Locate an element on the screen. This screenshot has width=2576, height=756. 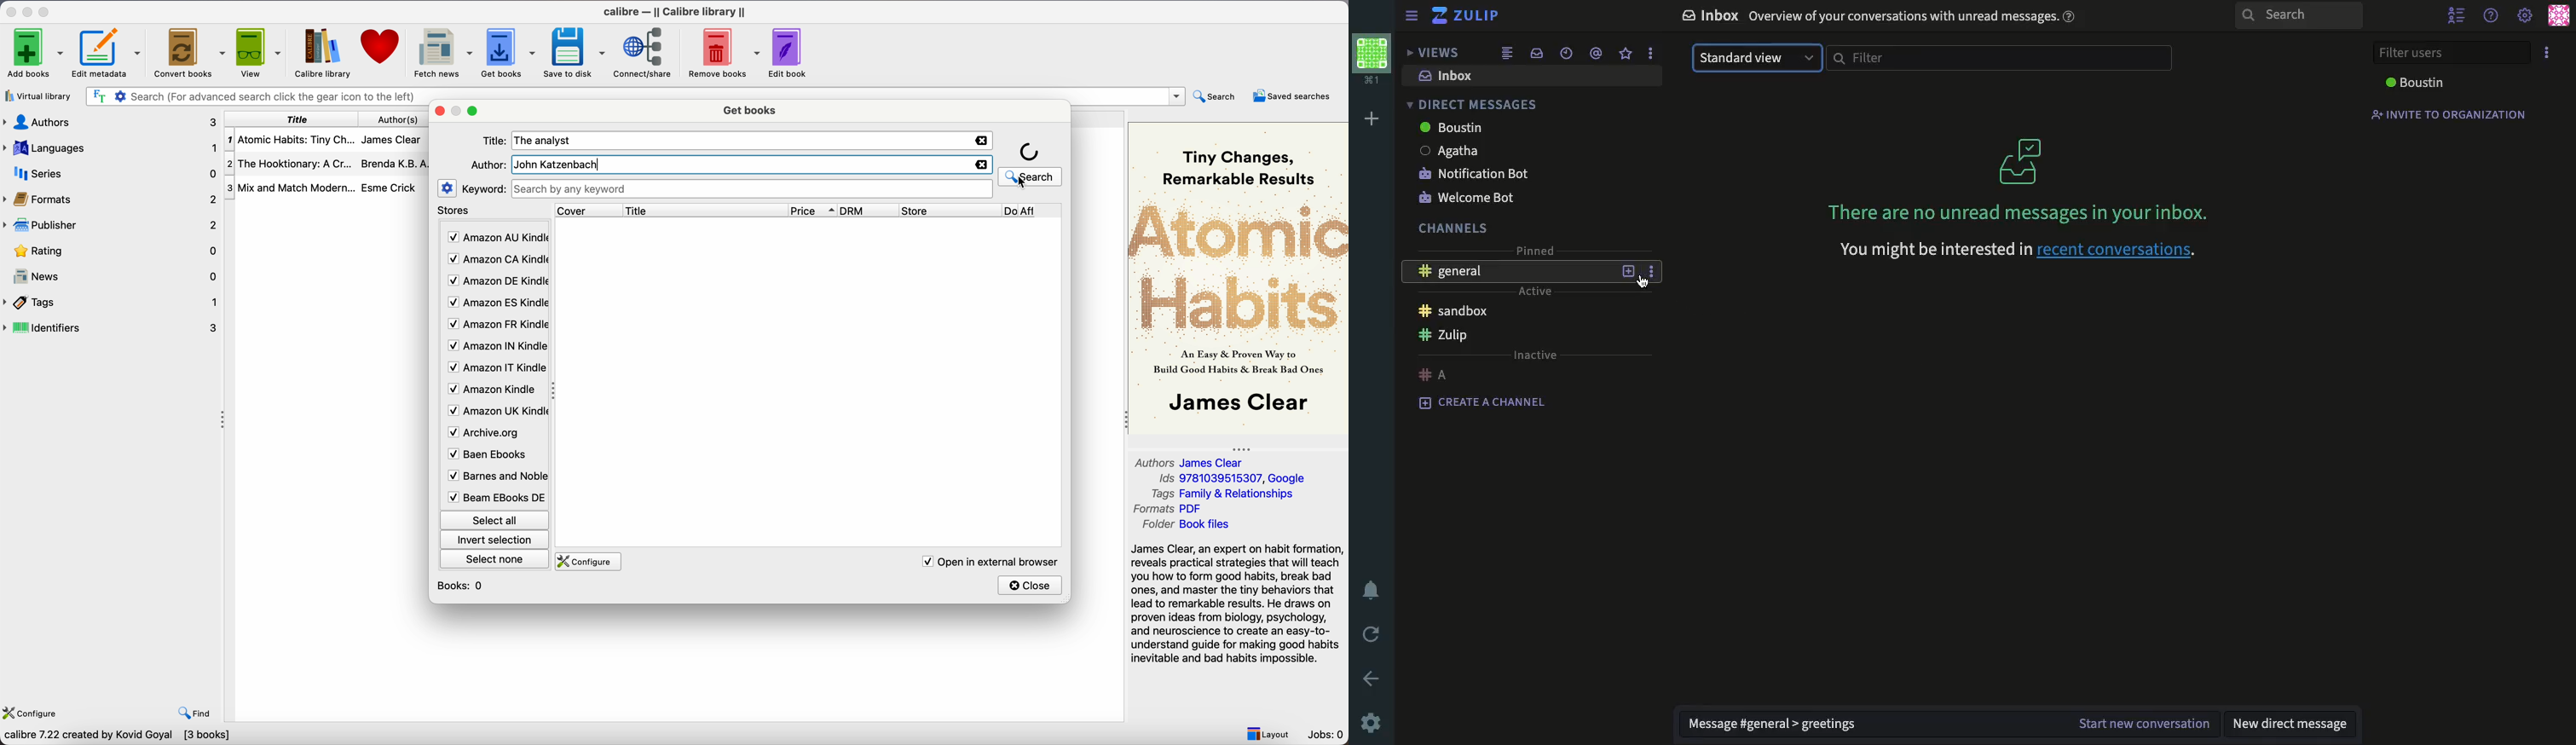
search is located at coordinates (1215, 96).